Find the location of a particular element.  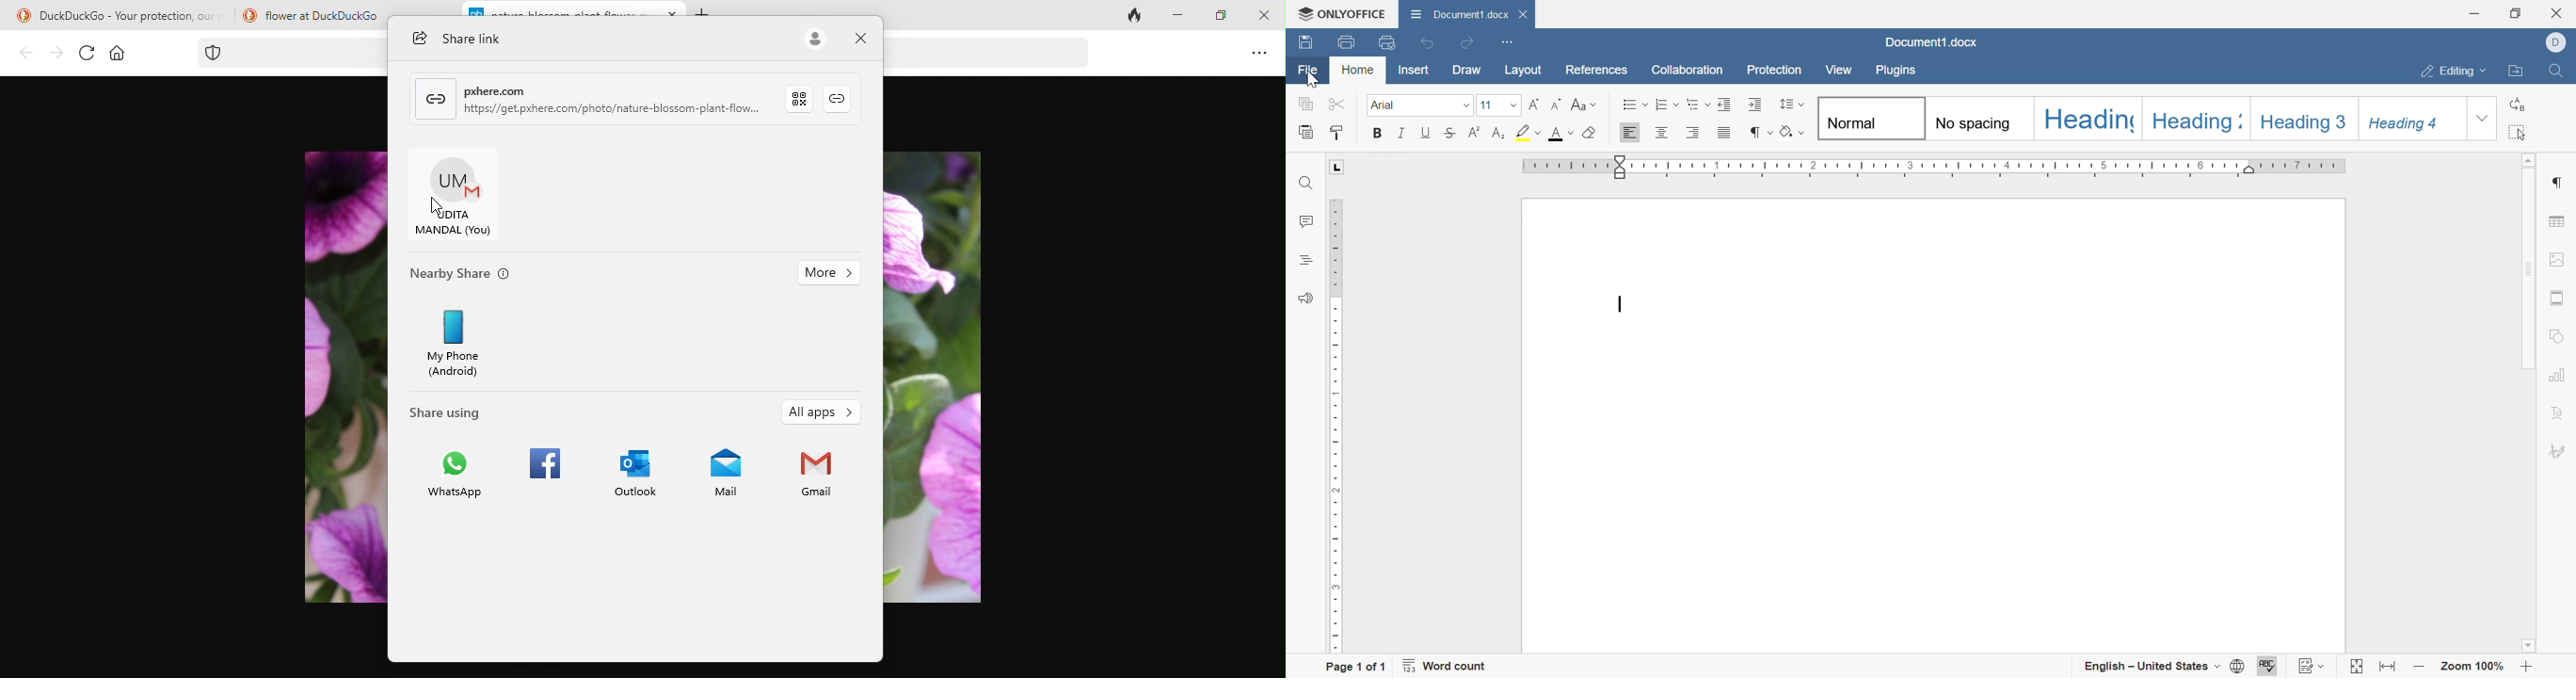

customize quick access settings is located at coordinates (1510, 42).